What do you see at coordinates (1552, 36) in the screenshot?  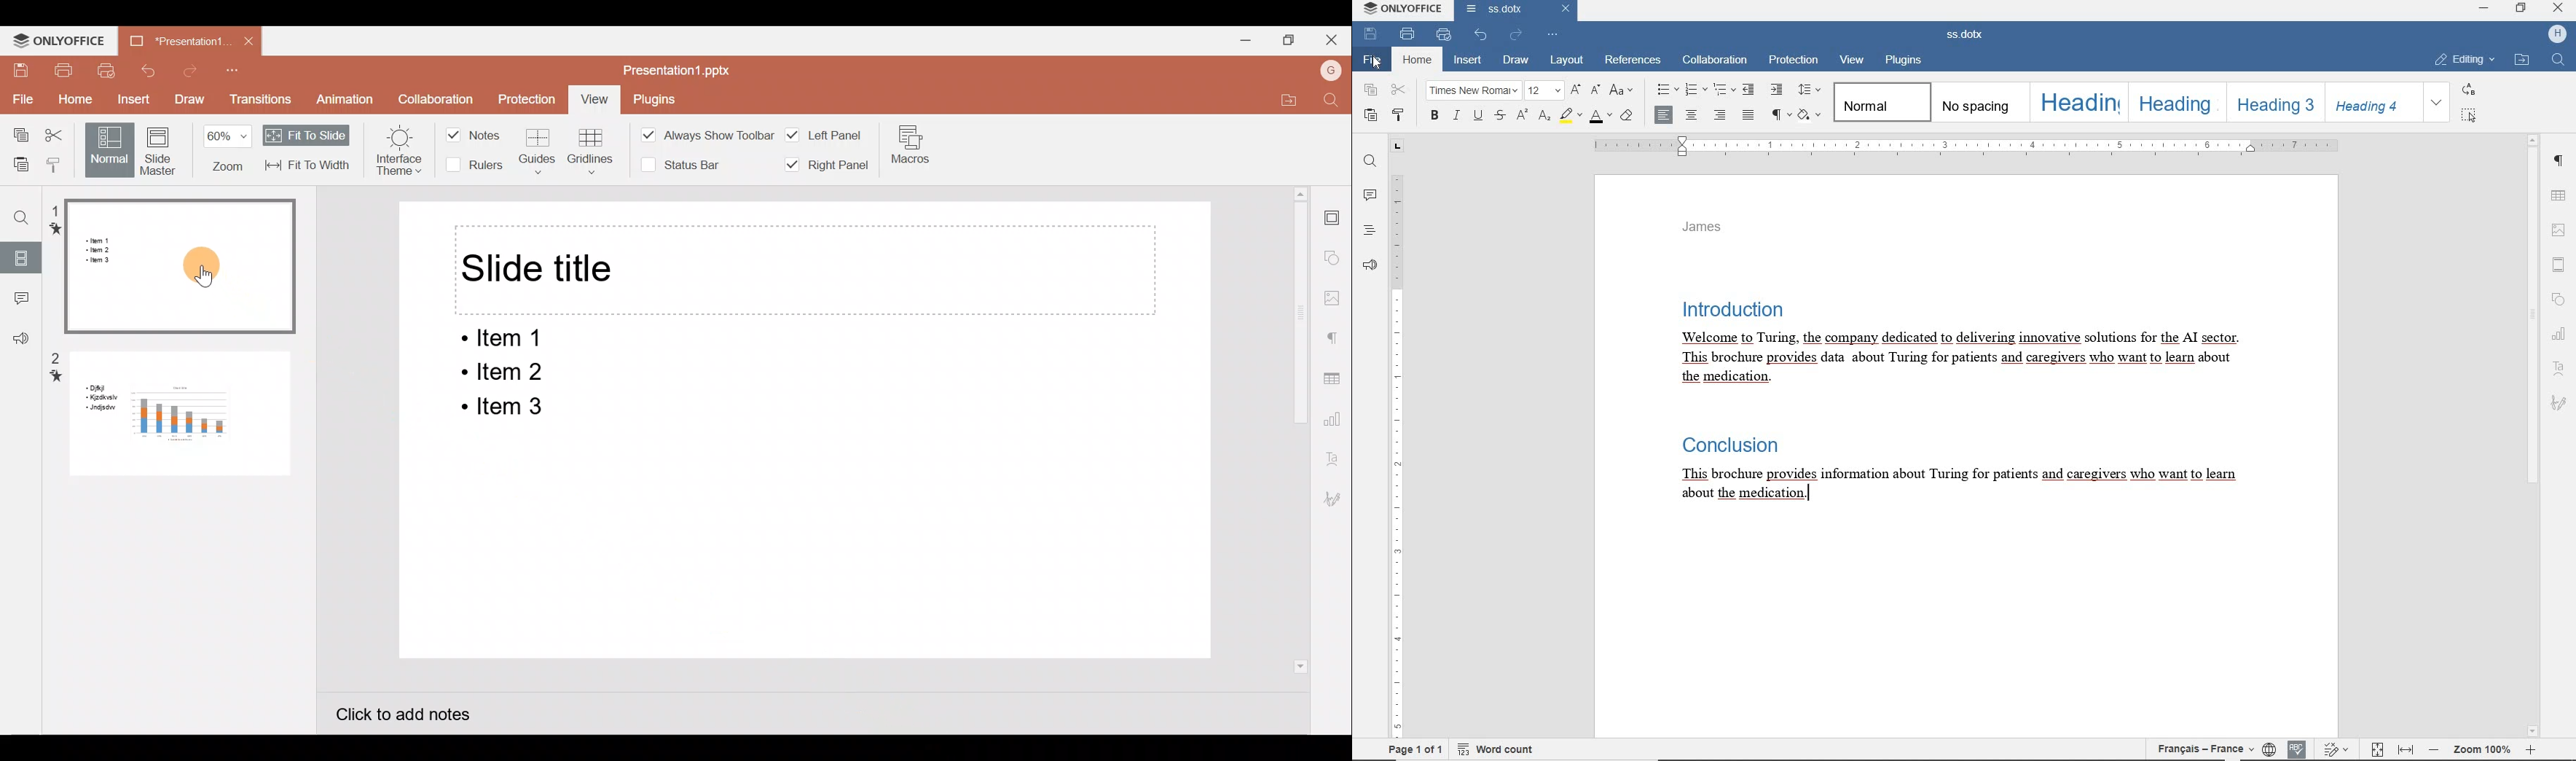 I see `CUSTOMIZE QUICK ACCESS TOOLBAR` at bounding box center [1552, 36].